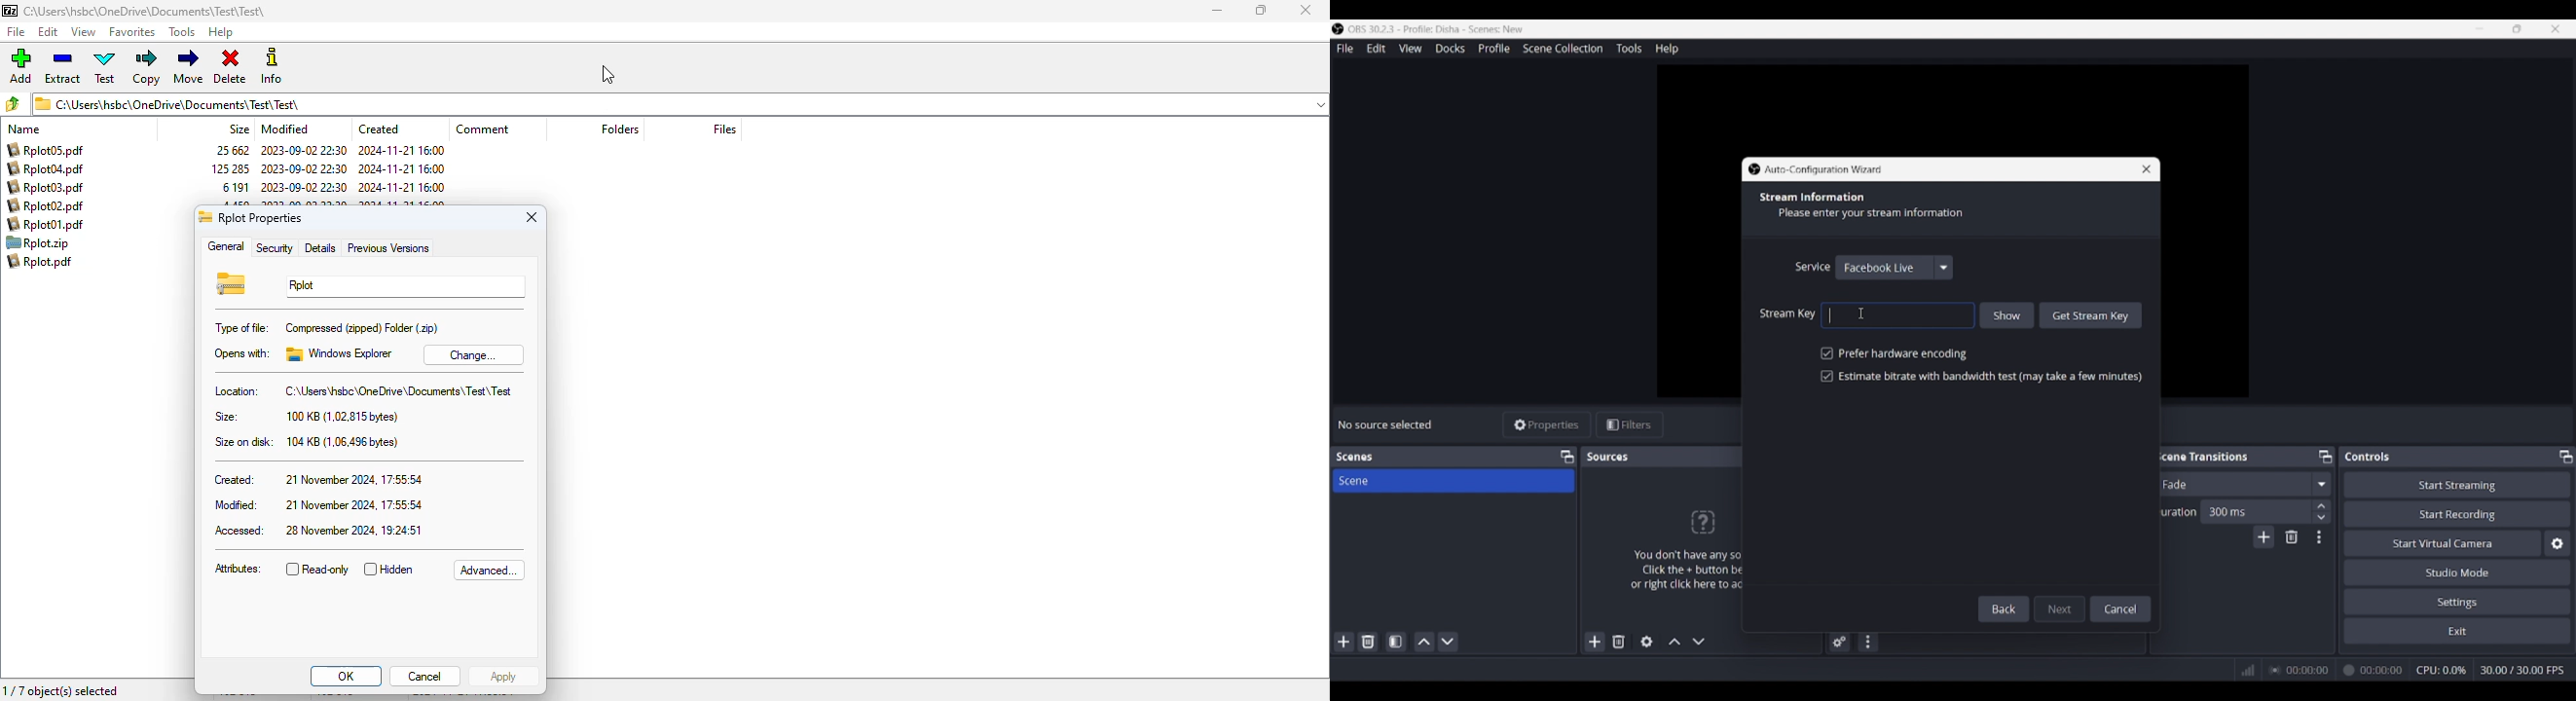  Describe the element at coordinates (1880, 267) in the screenshot. I see `Choosen service option` at that location.